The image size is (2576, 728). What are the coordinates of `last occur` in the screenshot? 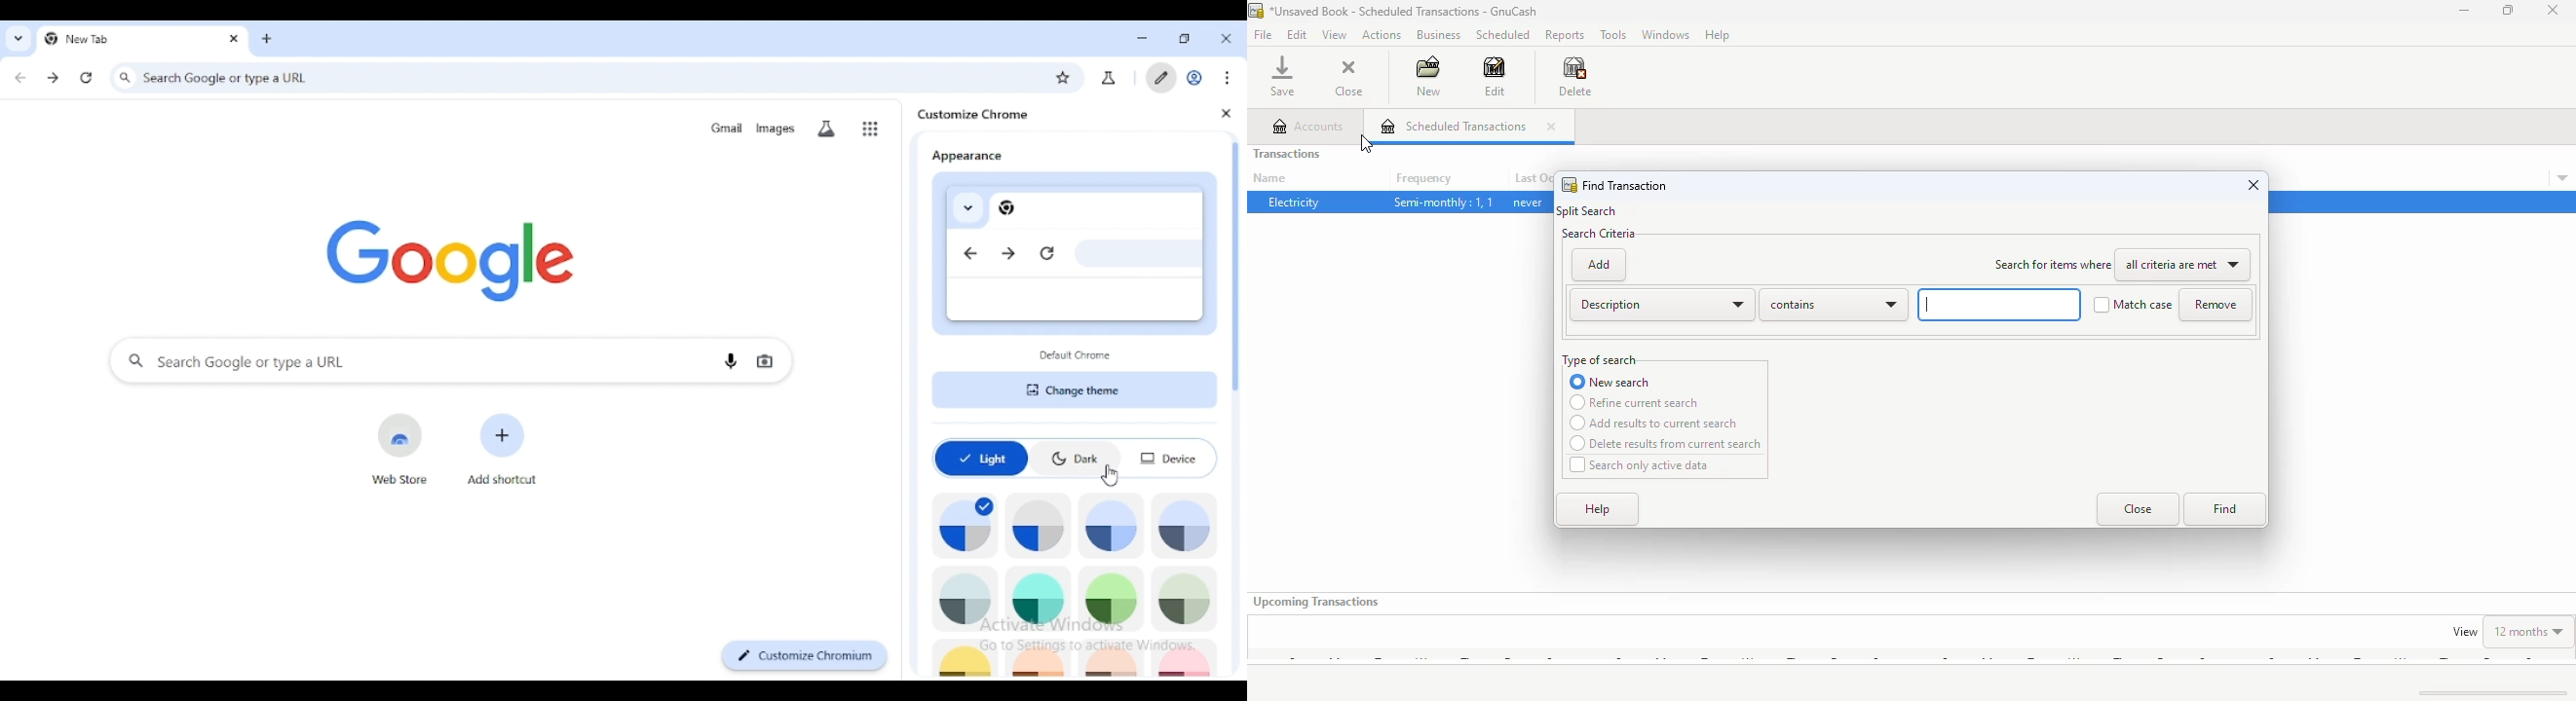 It's located at (1532, 178).